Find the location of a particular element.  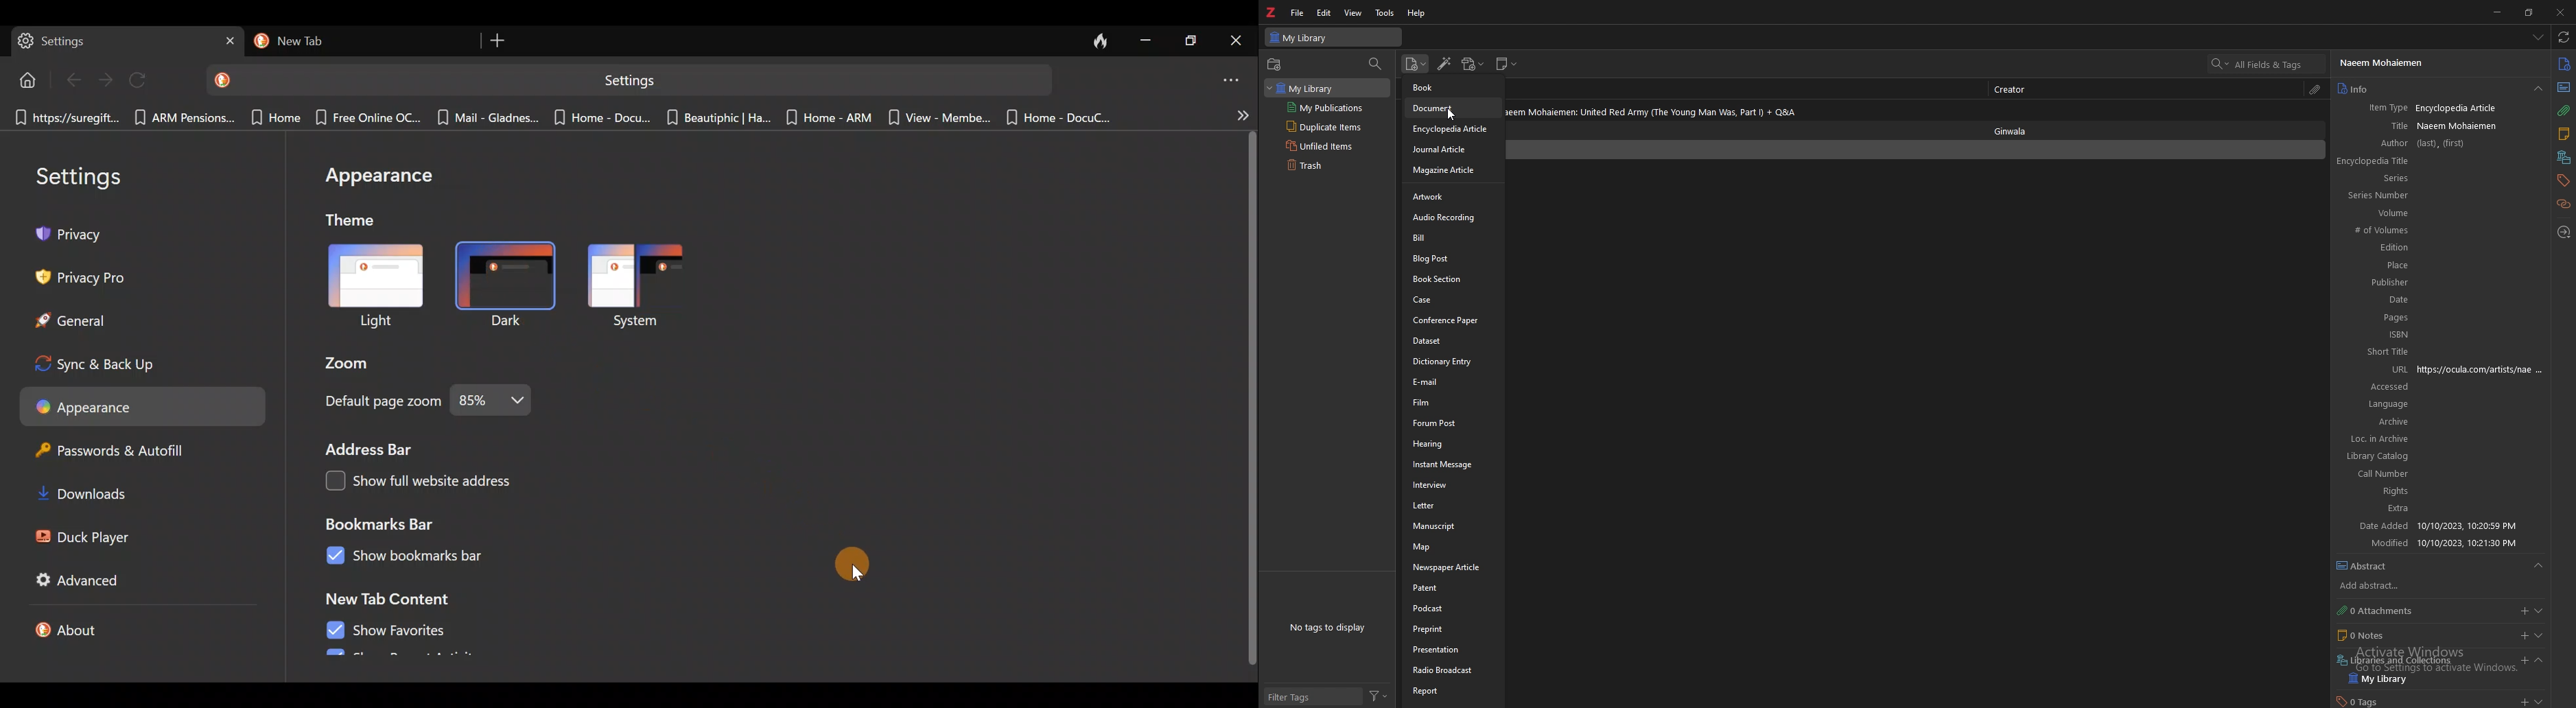

blog post is located at coordinates (1453, 257).